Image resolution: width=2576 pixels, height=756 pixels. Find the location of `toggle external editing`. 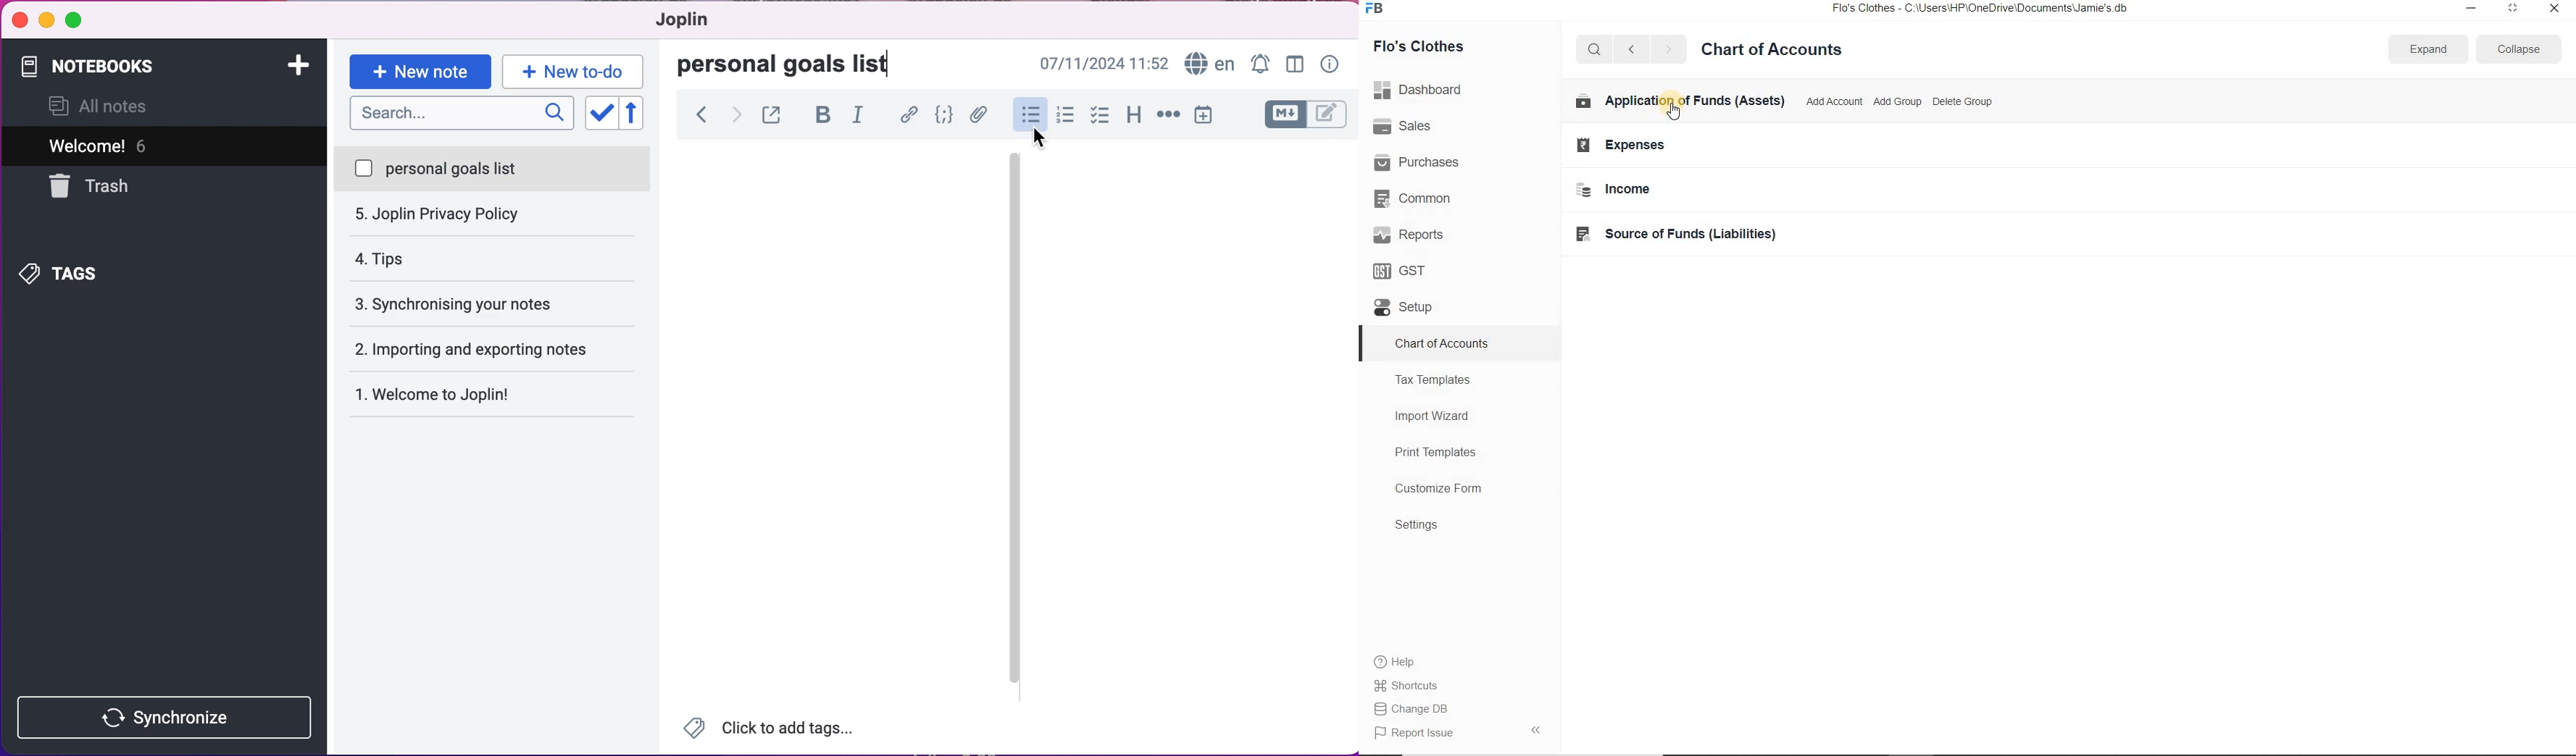

toggle external editing is located at coordinates (772, 117).